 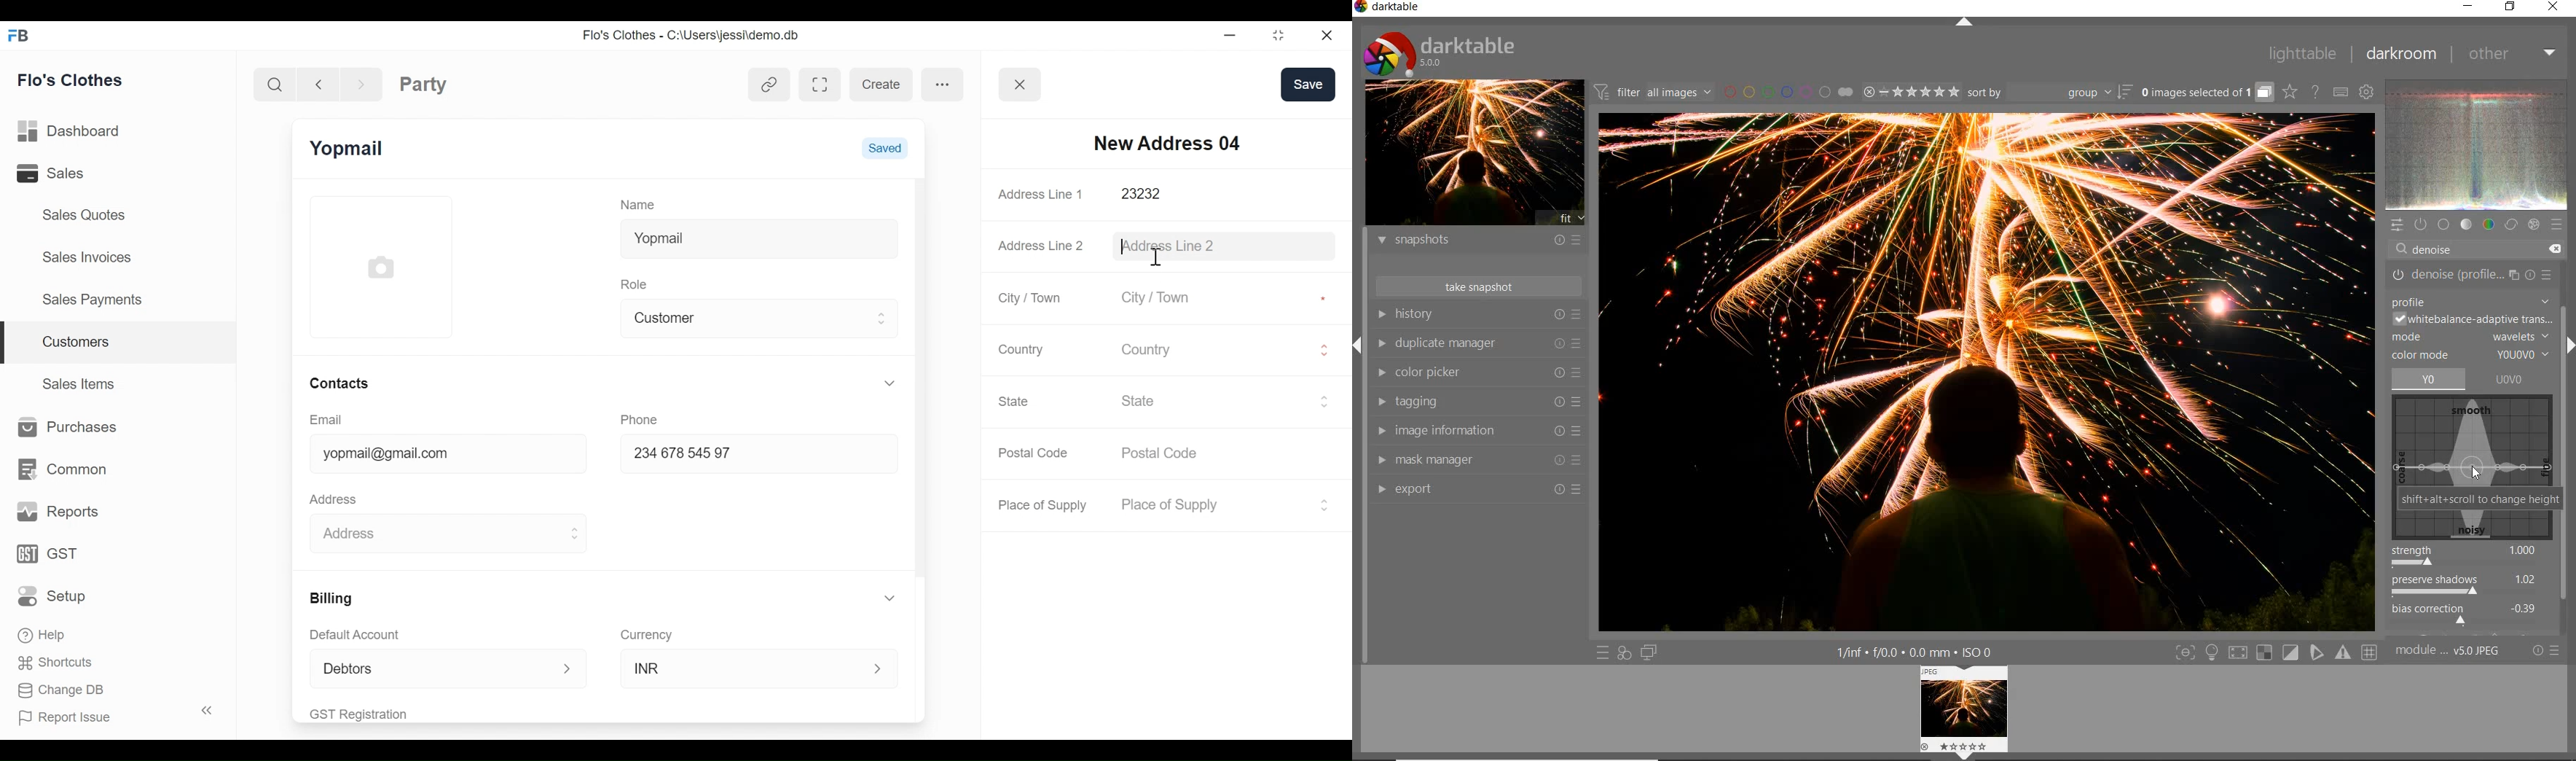 I want to click on Party, so click(x=423, y=84).